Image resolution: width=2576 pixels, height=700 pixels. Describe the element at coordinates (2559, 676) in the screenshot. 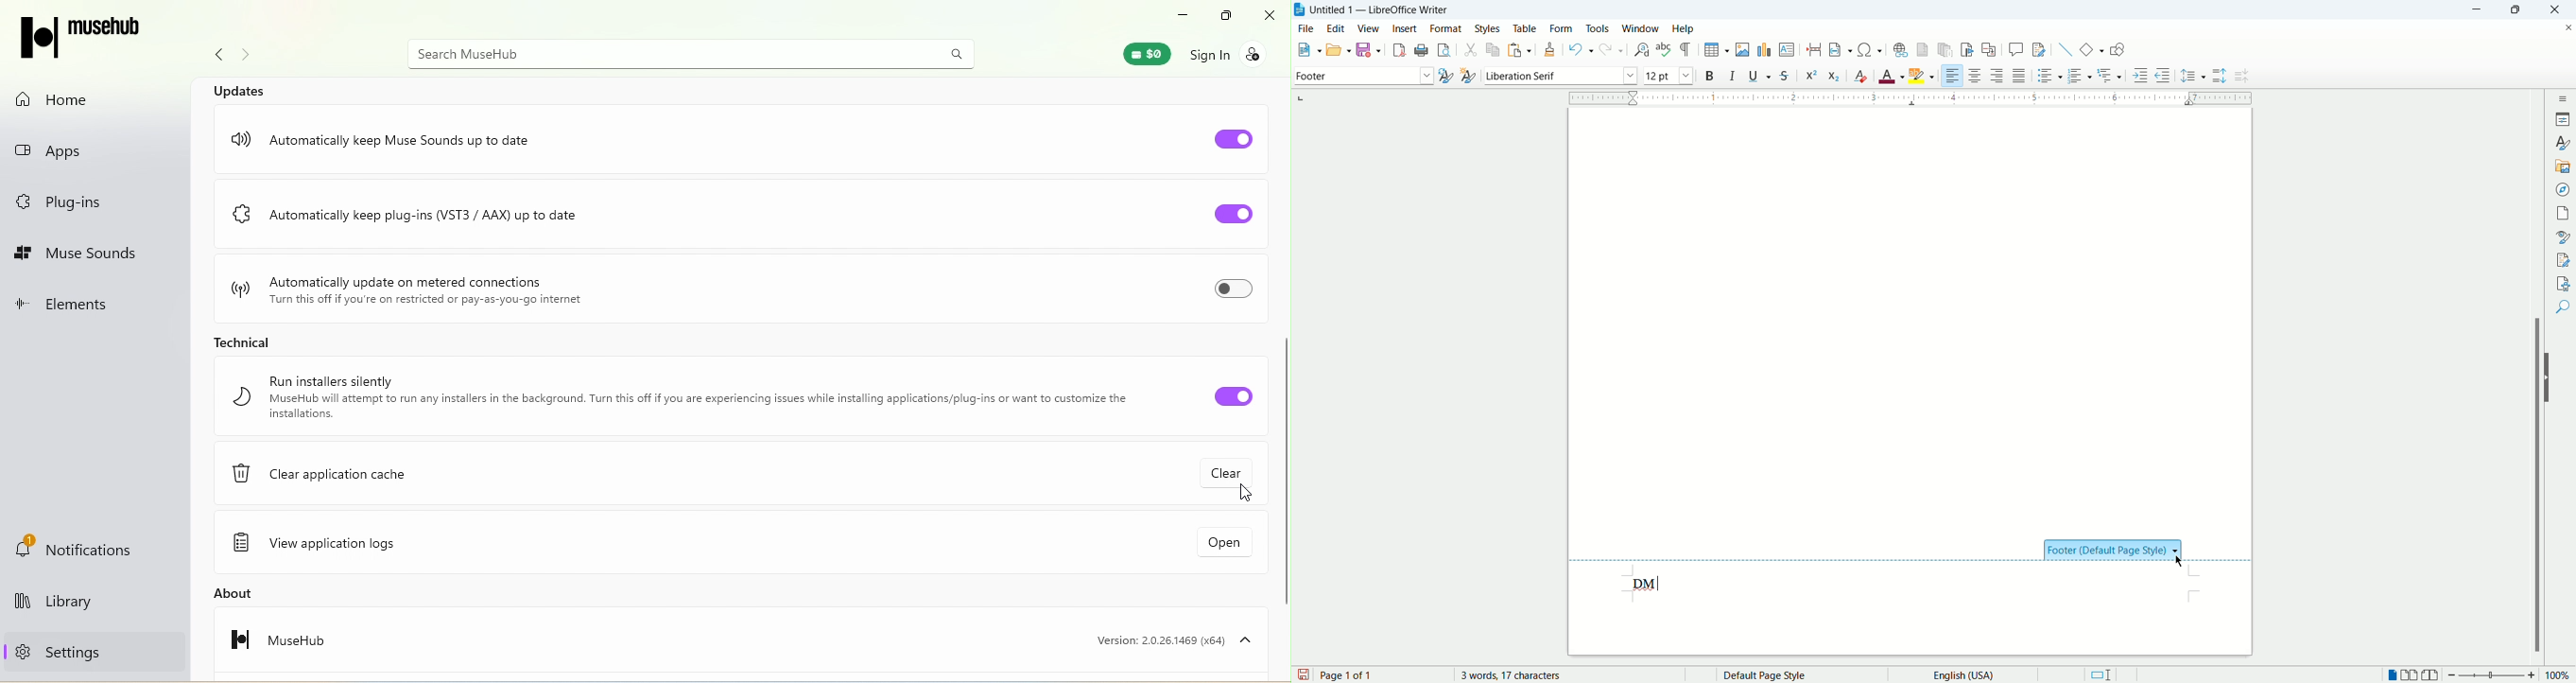

I see `zoom percent` at that location.